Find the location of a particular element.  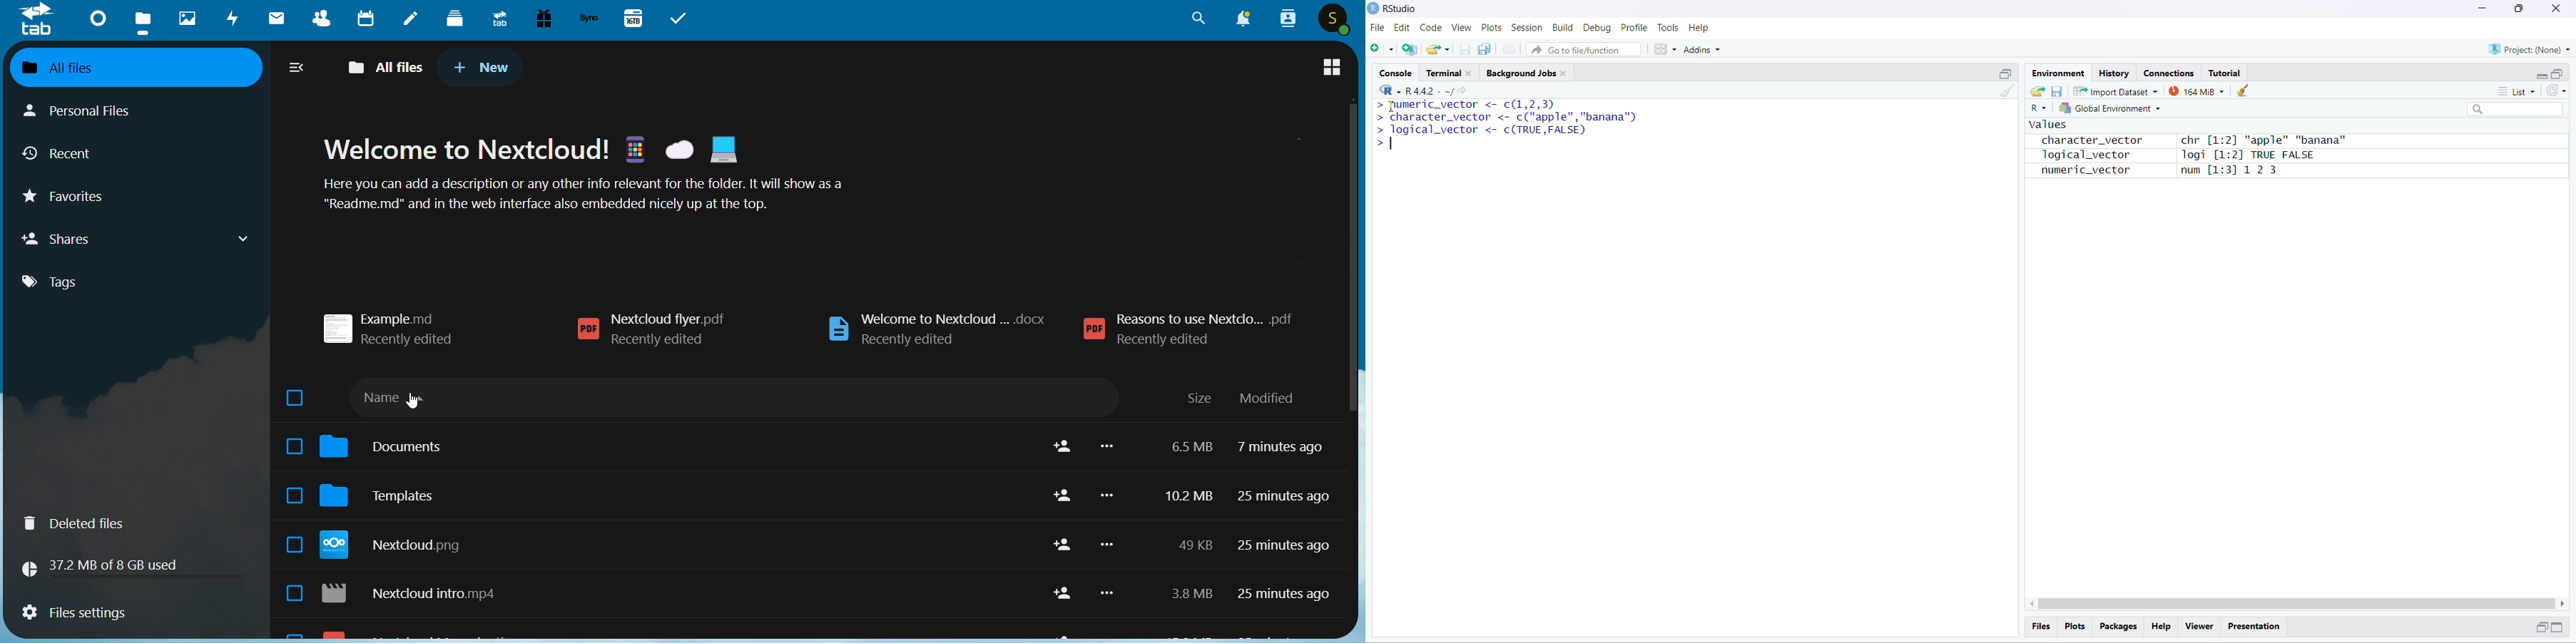

scrollbar is located at coordinates (2298, 604).